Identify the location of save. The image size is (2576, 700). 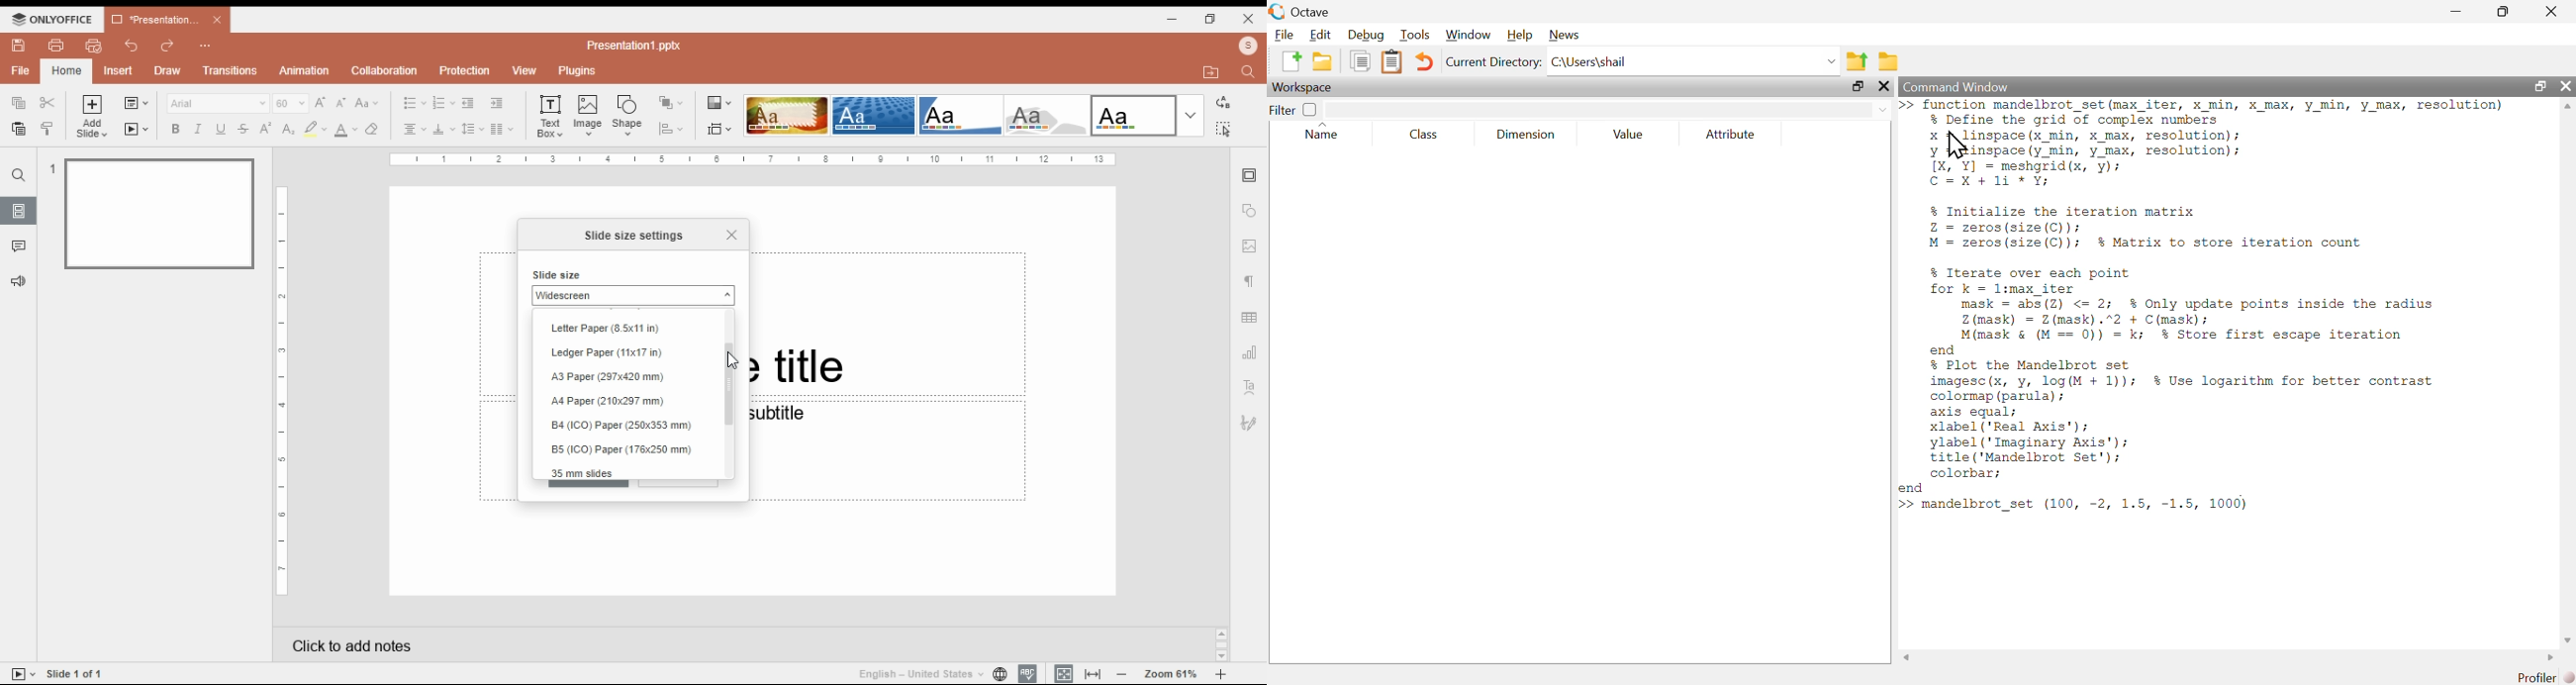
(18, 46).